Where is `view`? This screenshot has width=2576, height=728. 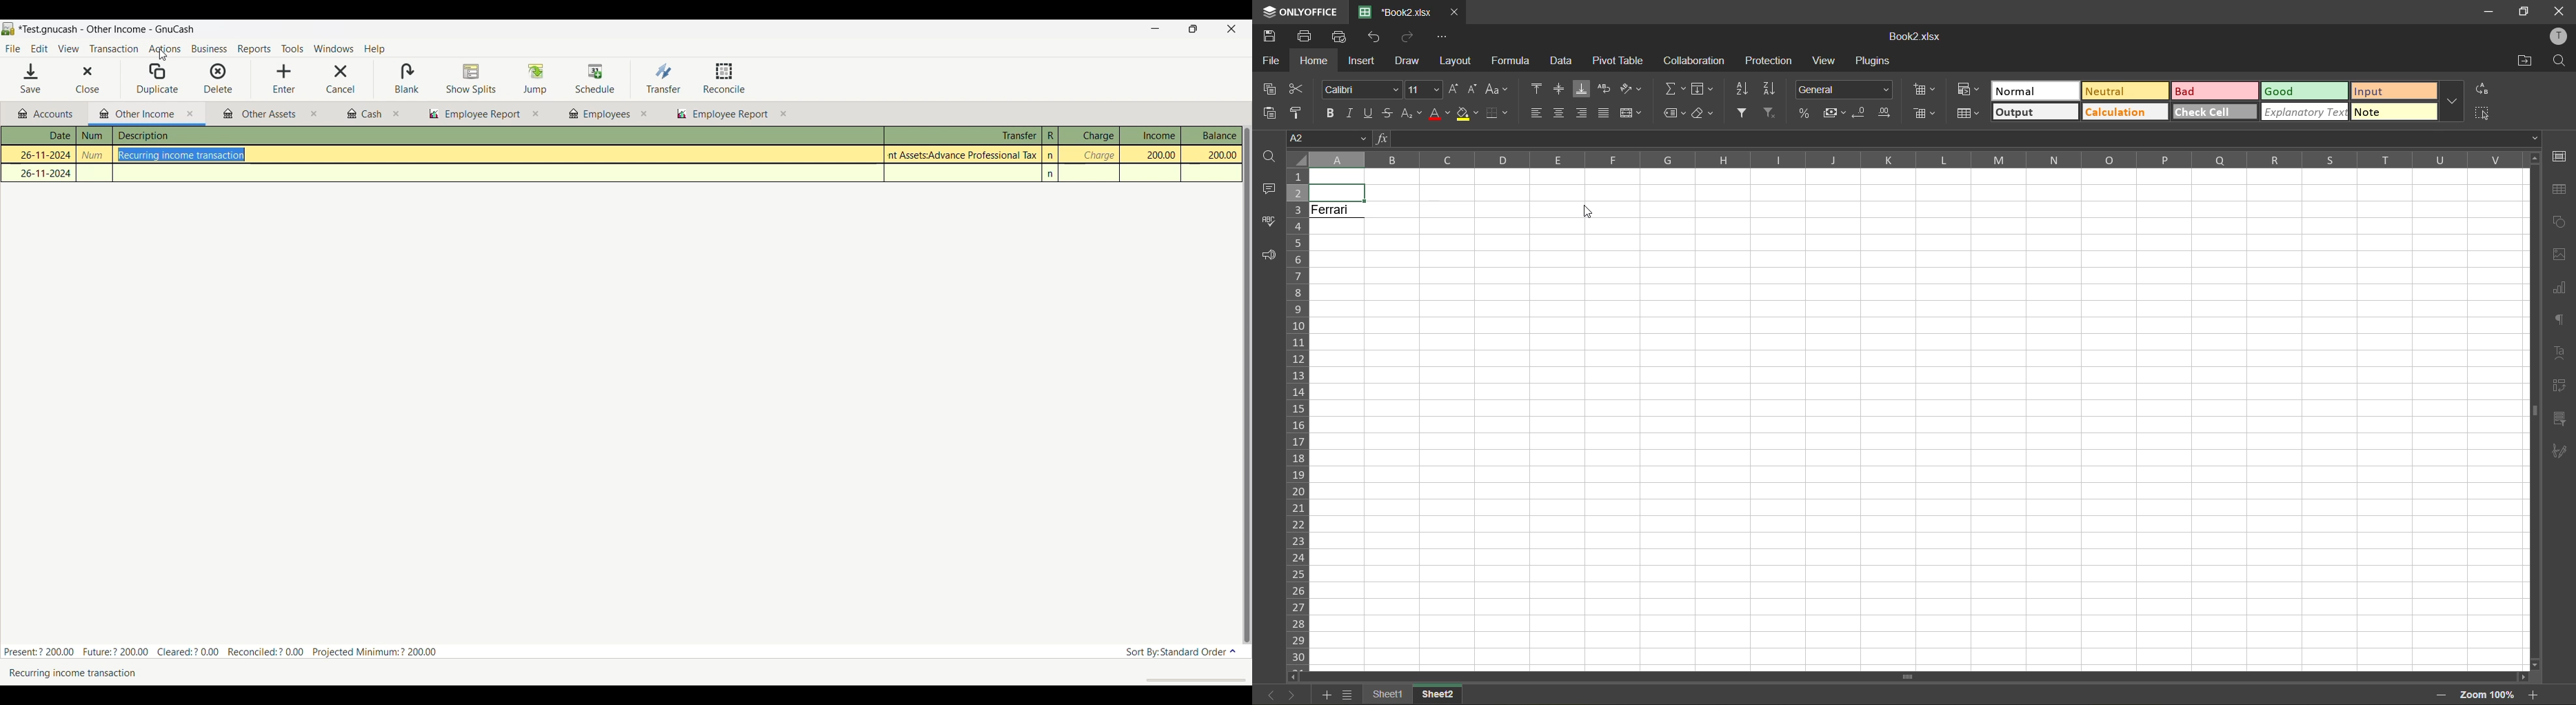
view is located at coordinates (1827, 61).